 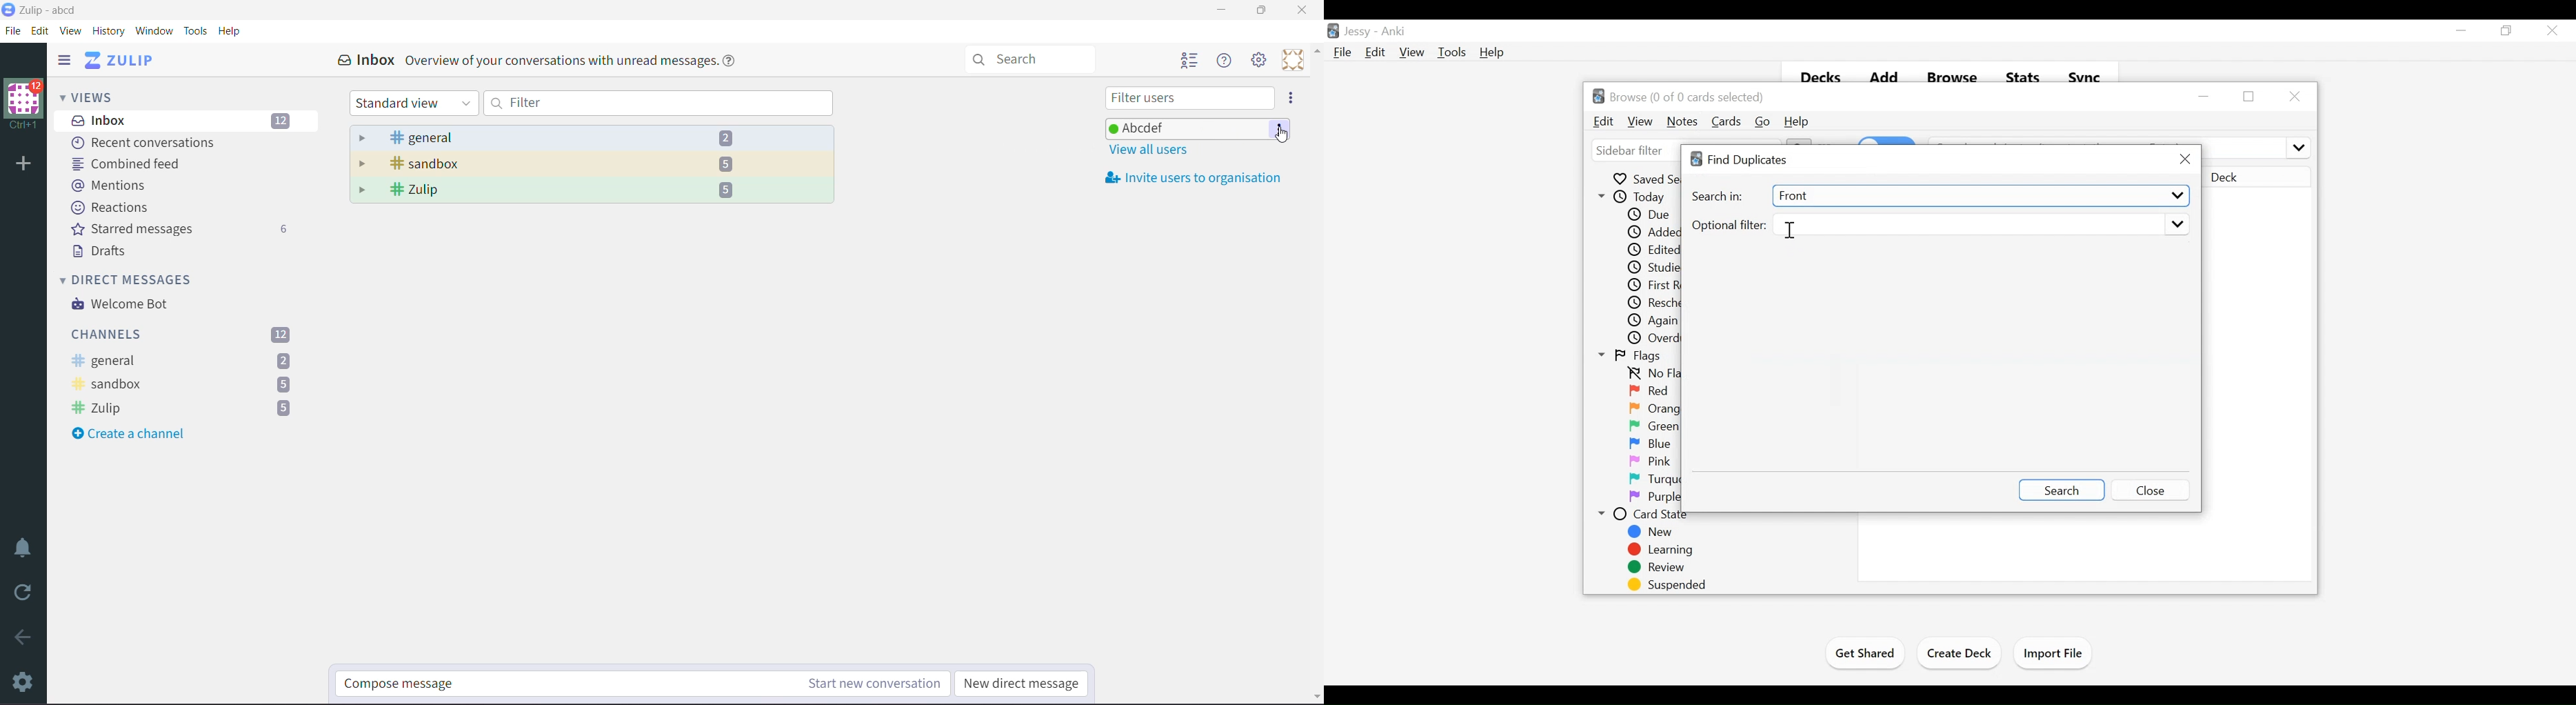 What do you see at coordinates (24, 638) in the screenshot?
I see `Go back` at bounding box center [24, 638].